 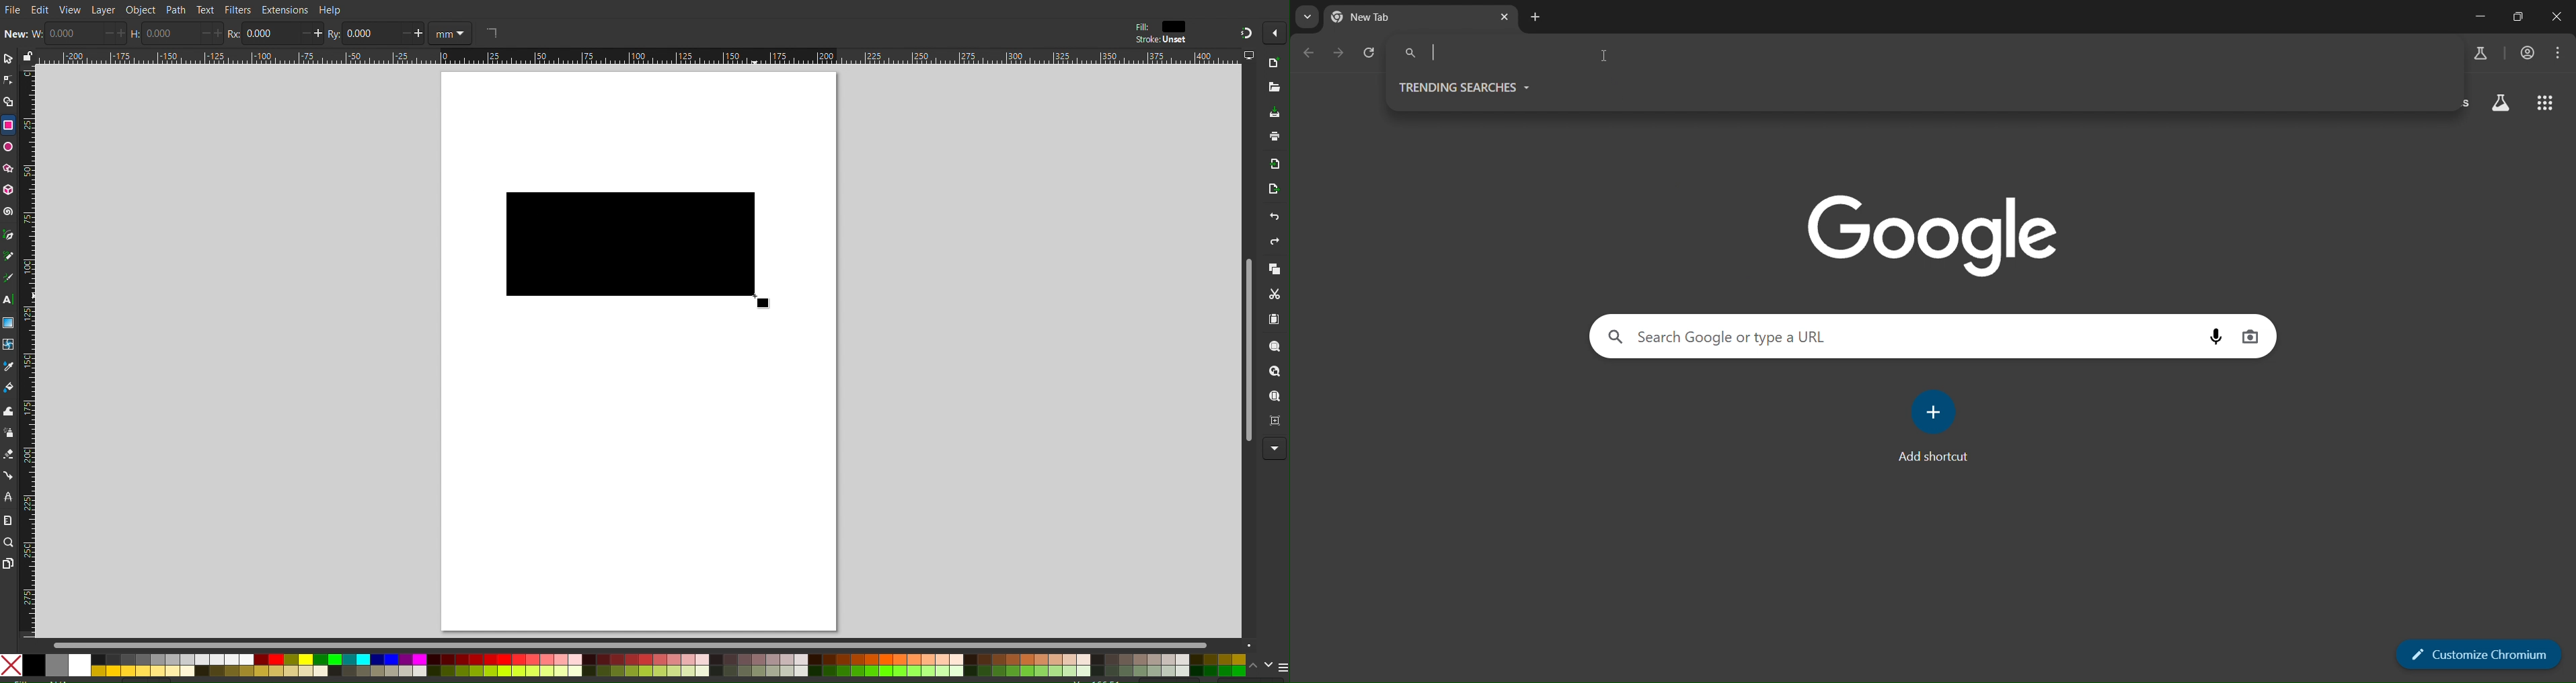 What do you see at coordinates (1274, 64) in the screenshot?
I see `New` at bounding box center [1274, 64].